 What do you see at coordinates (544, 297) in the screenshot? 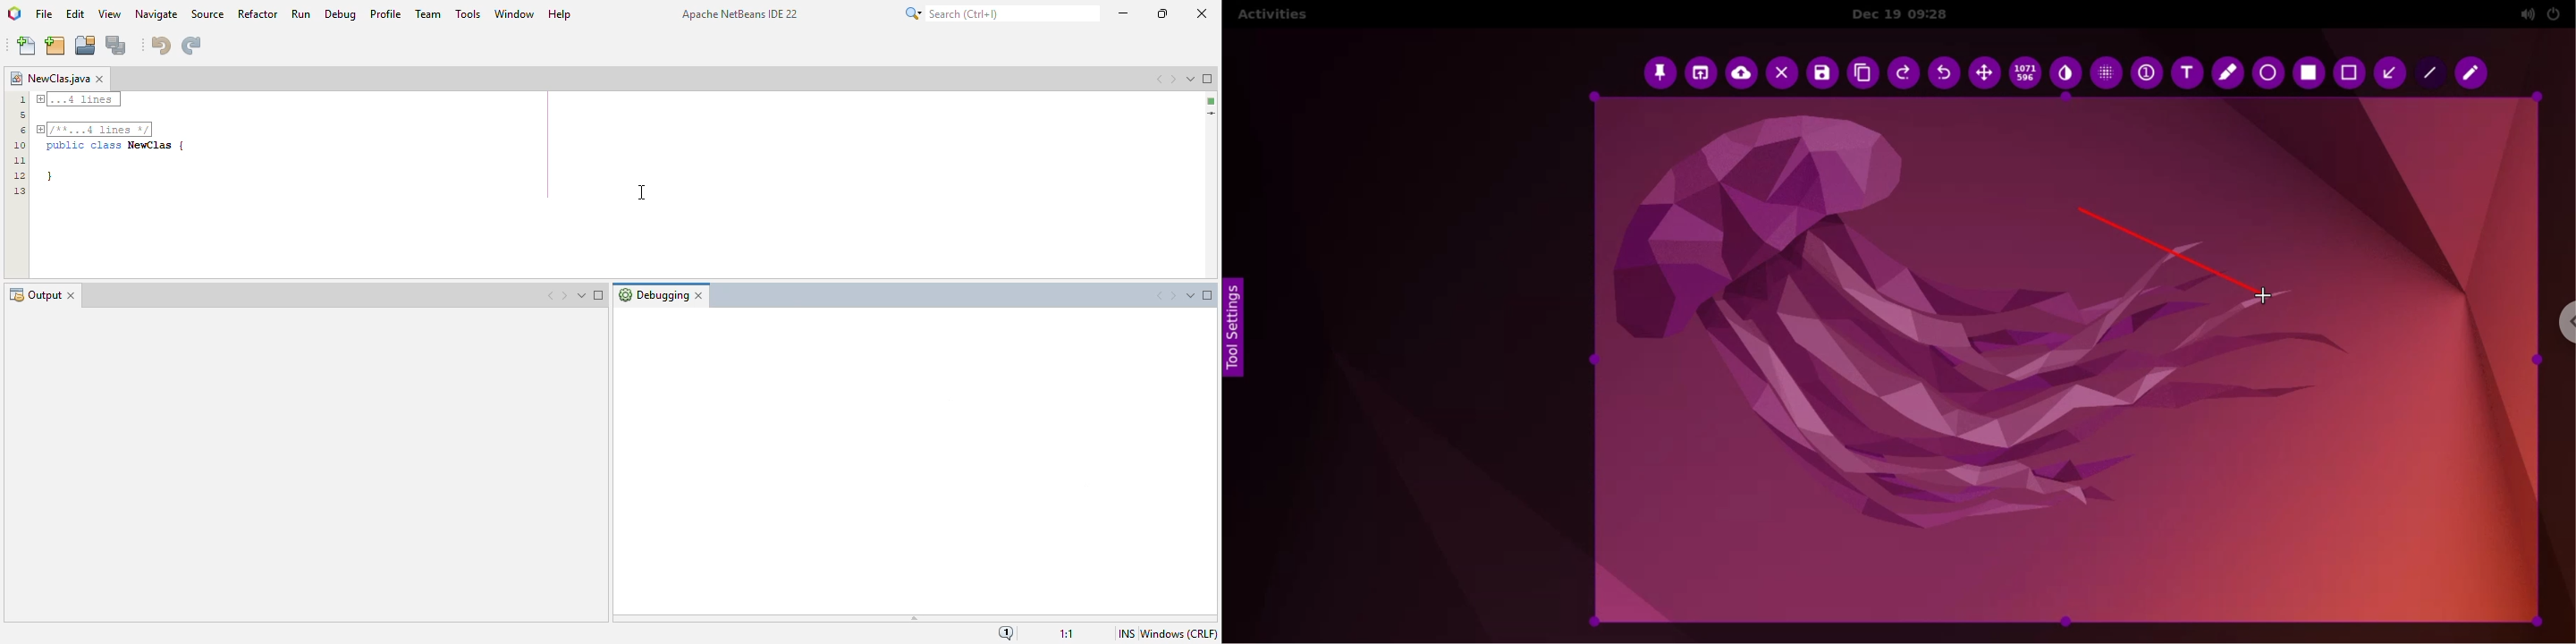
I see `Previous` at bounding box center [544, 297].